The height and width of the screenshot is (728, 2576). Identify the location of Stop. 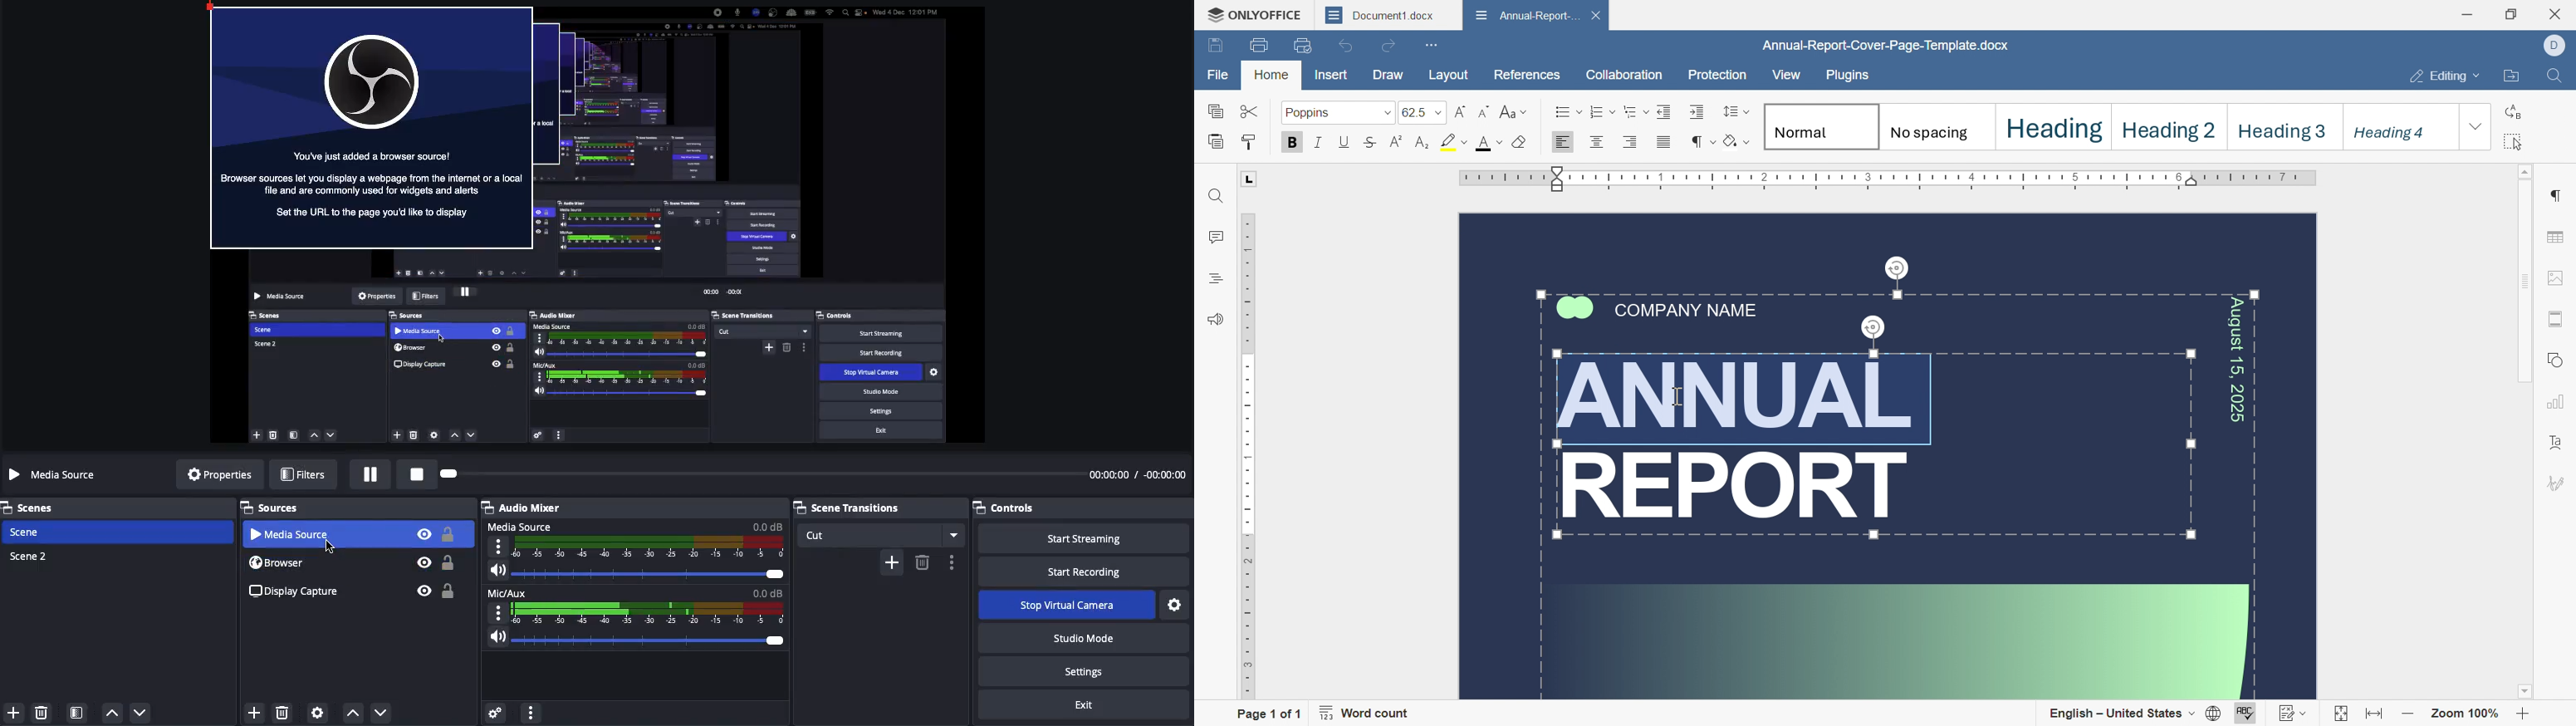
(414, 473).